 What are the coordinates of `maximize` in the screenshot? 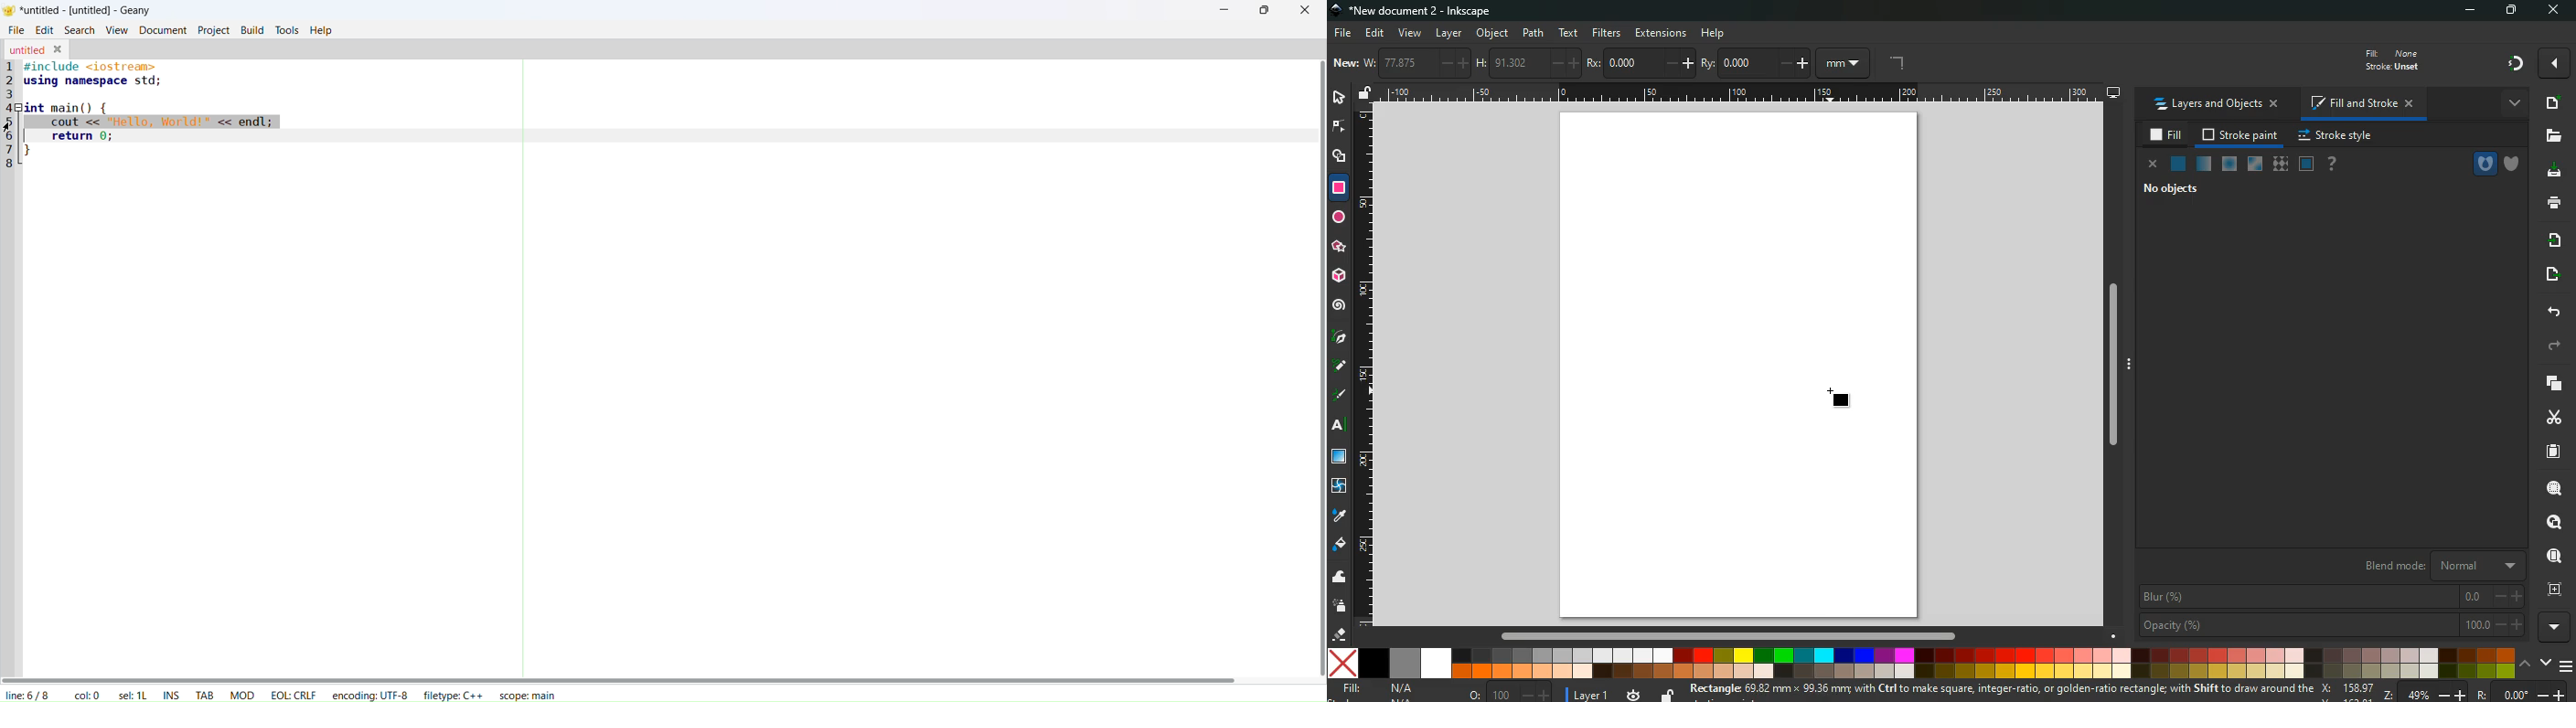 It's located at (2511, 12).